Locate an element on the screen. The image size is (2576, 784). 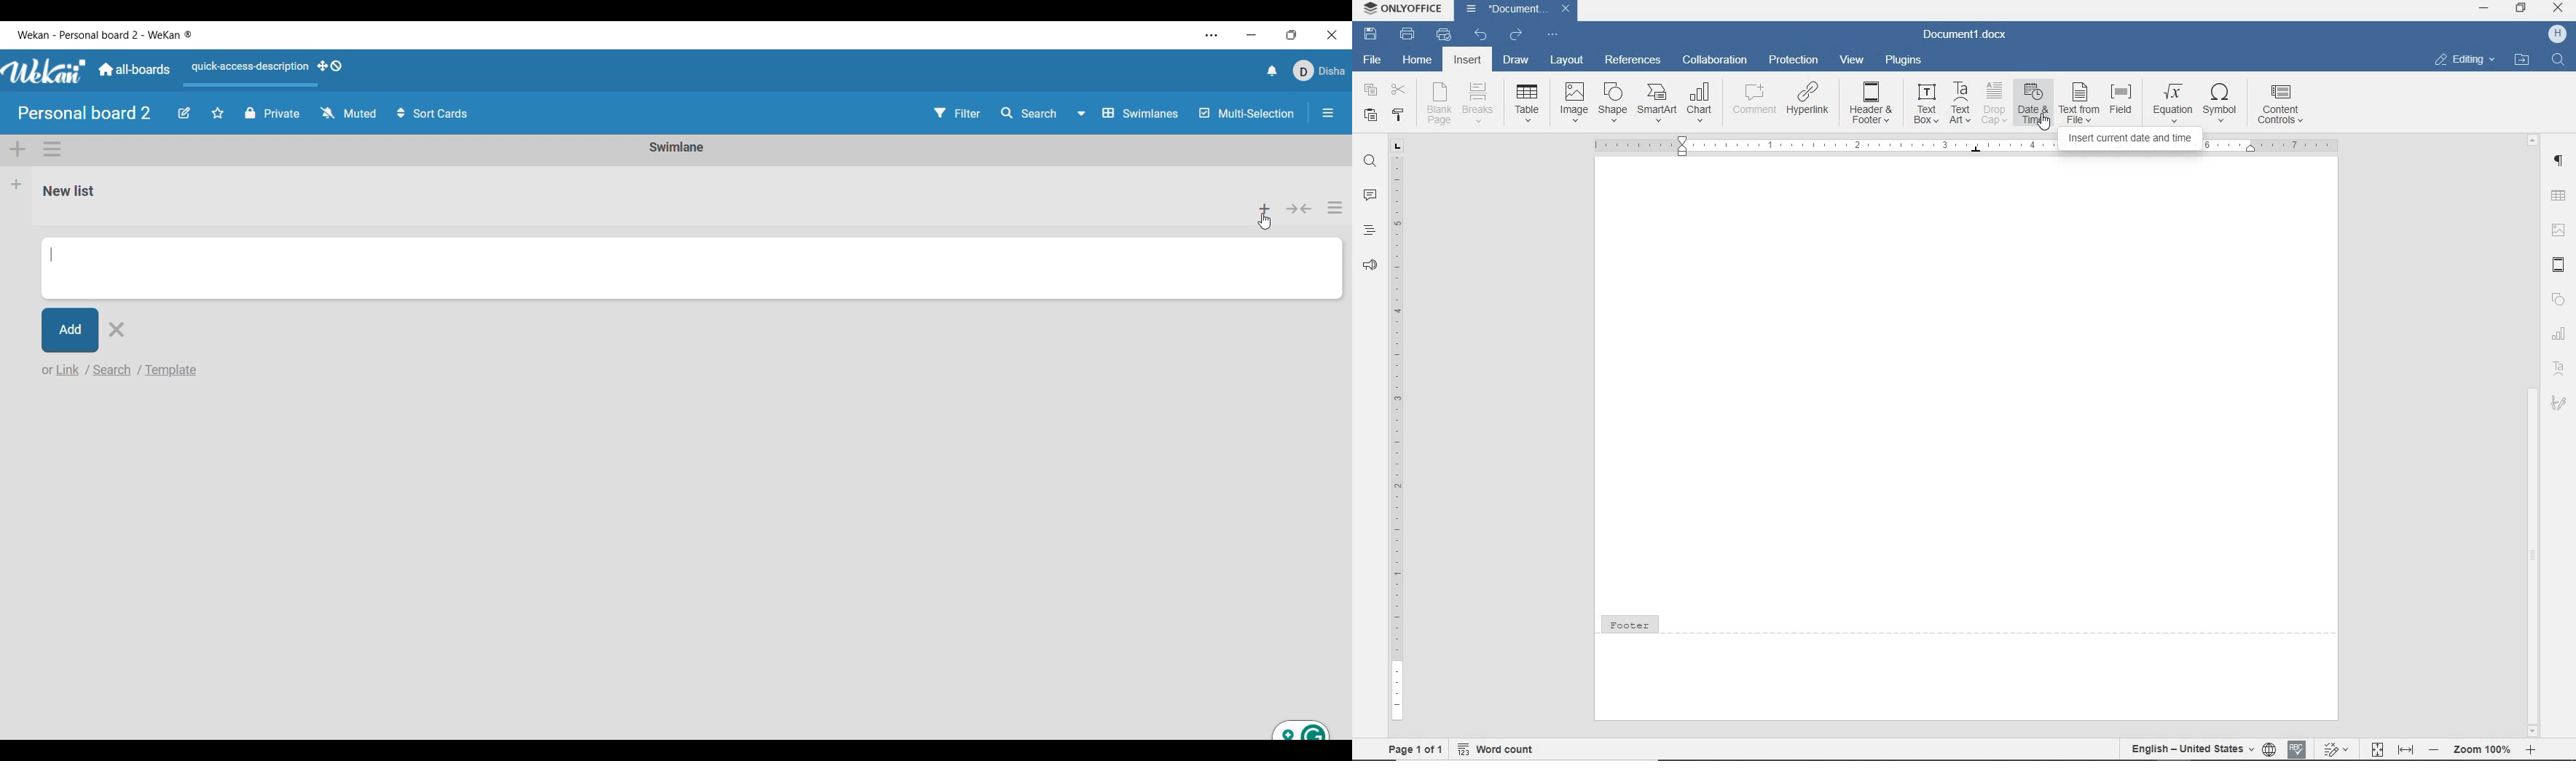
Watch options is located at coordinates (349, 113).